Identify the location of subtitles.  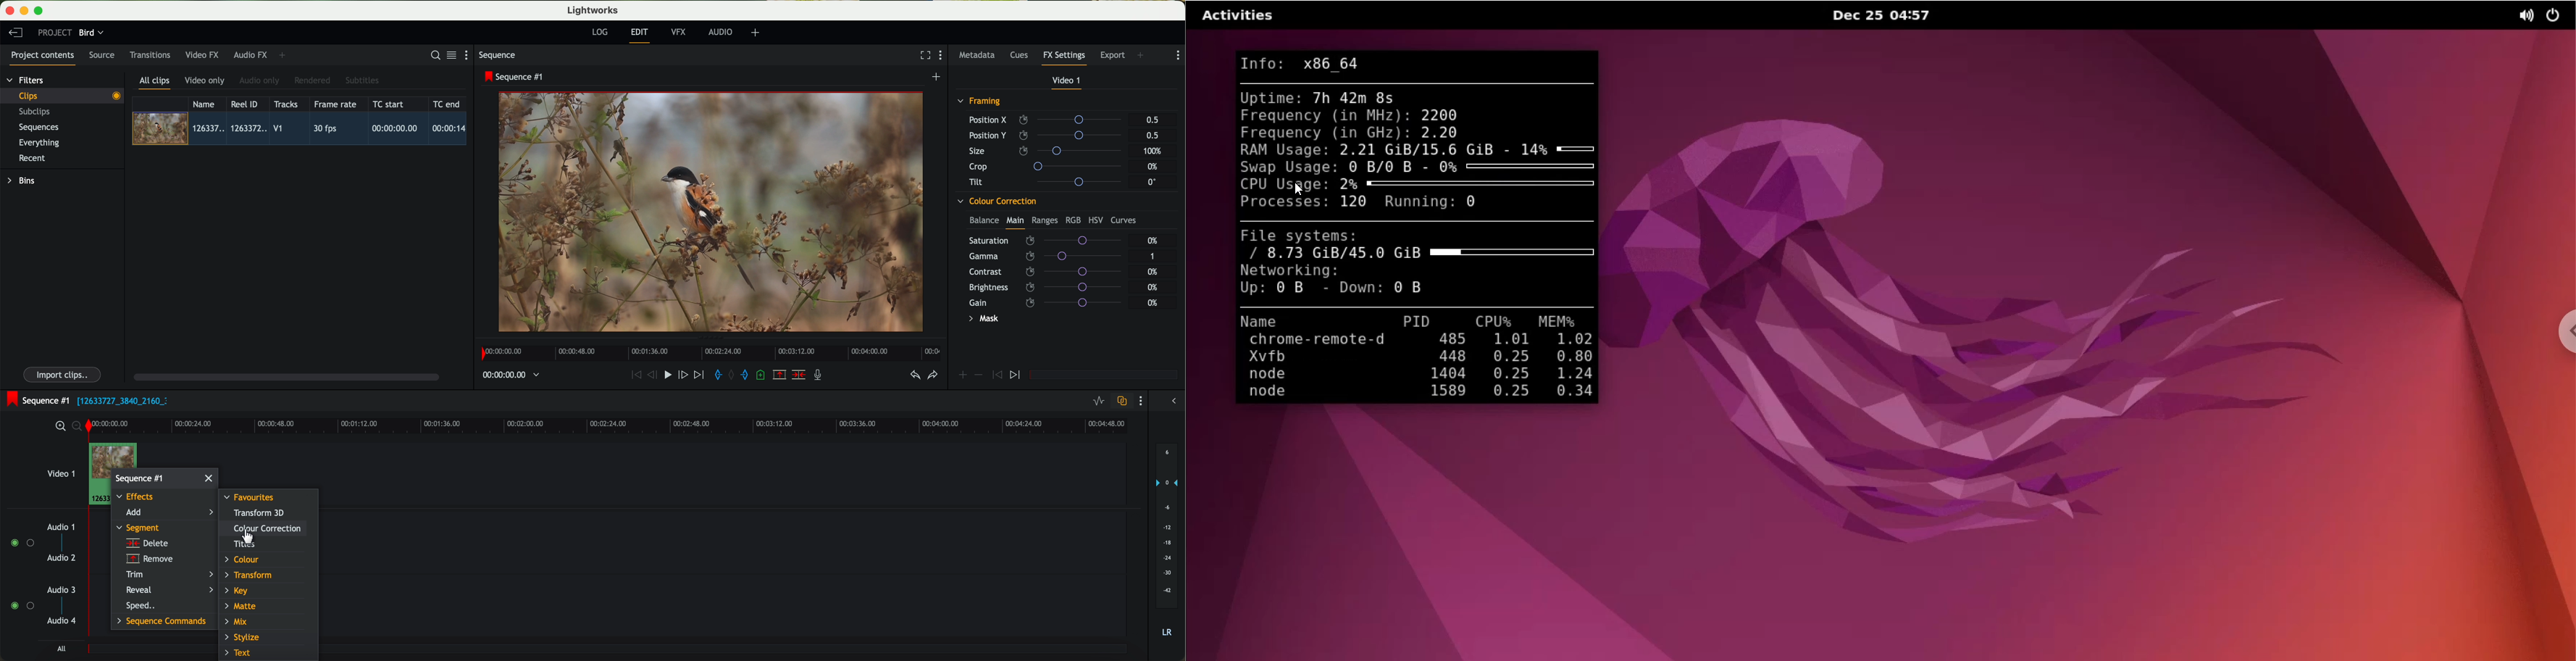
(361, 81).